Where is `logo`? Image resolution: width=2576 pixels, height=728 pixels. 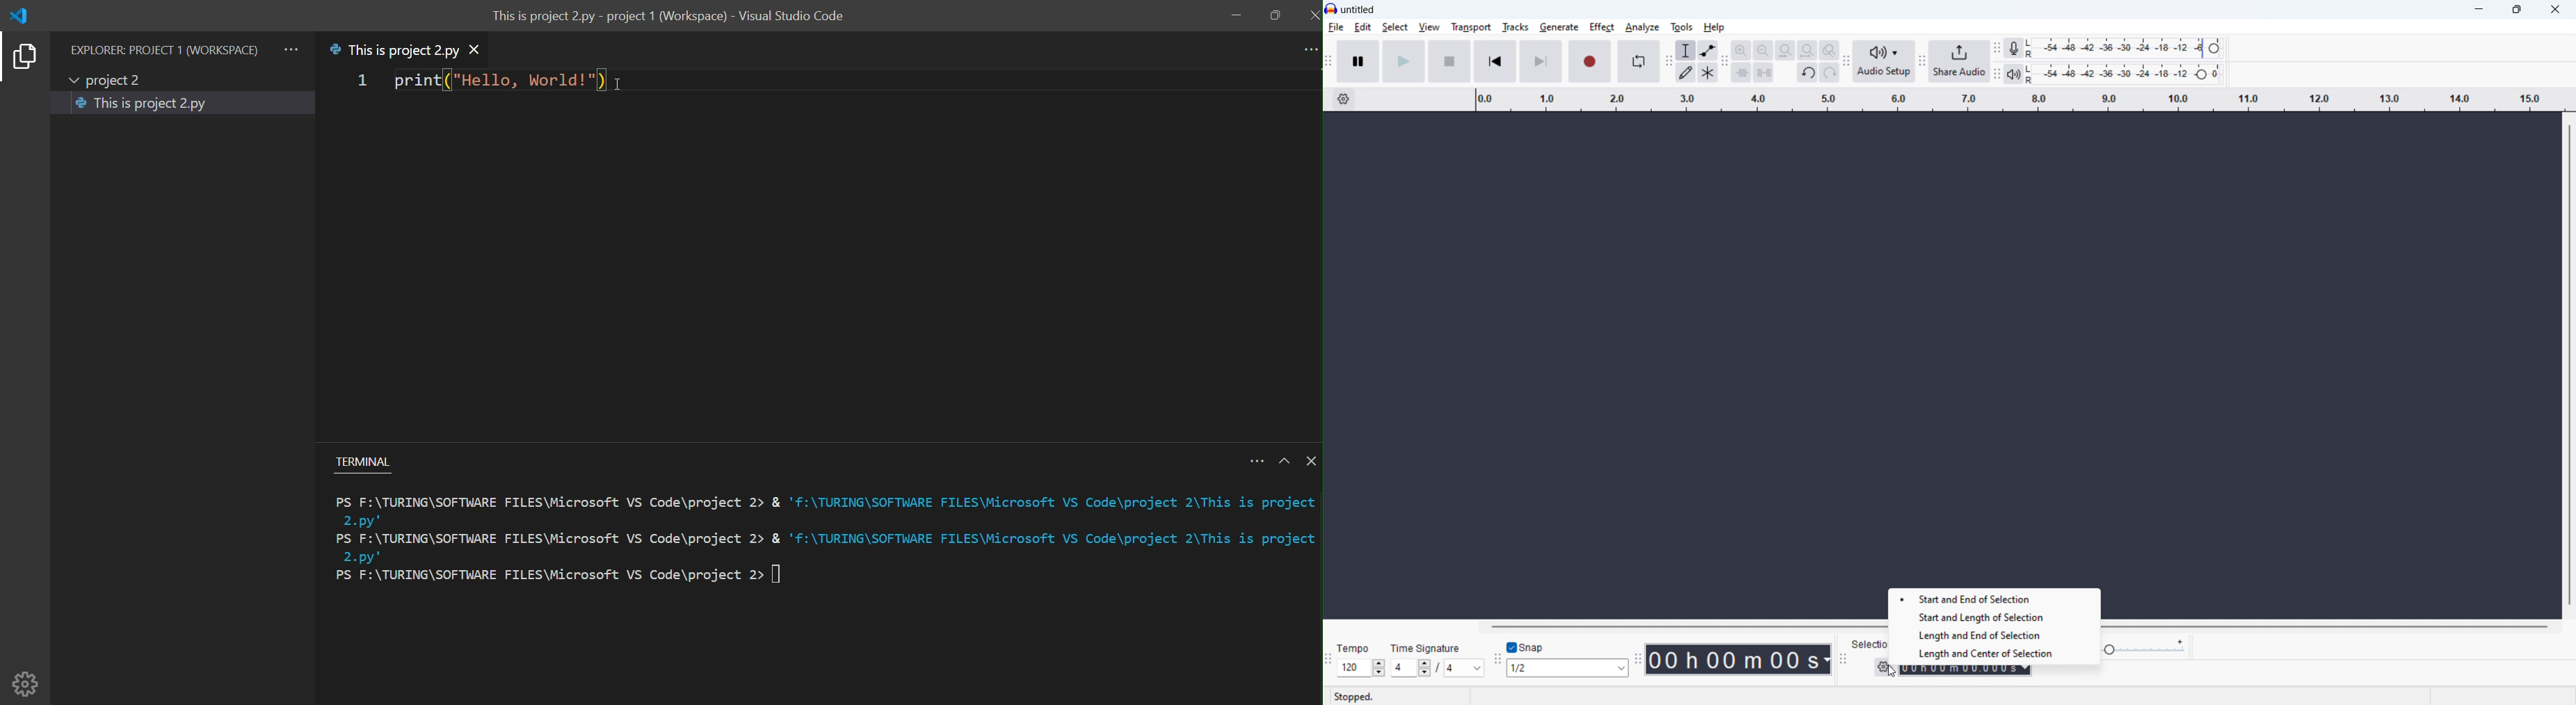
logo is located at coordinates (19, 16).